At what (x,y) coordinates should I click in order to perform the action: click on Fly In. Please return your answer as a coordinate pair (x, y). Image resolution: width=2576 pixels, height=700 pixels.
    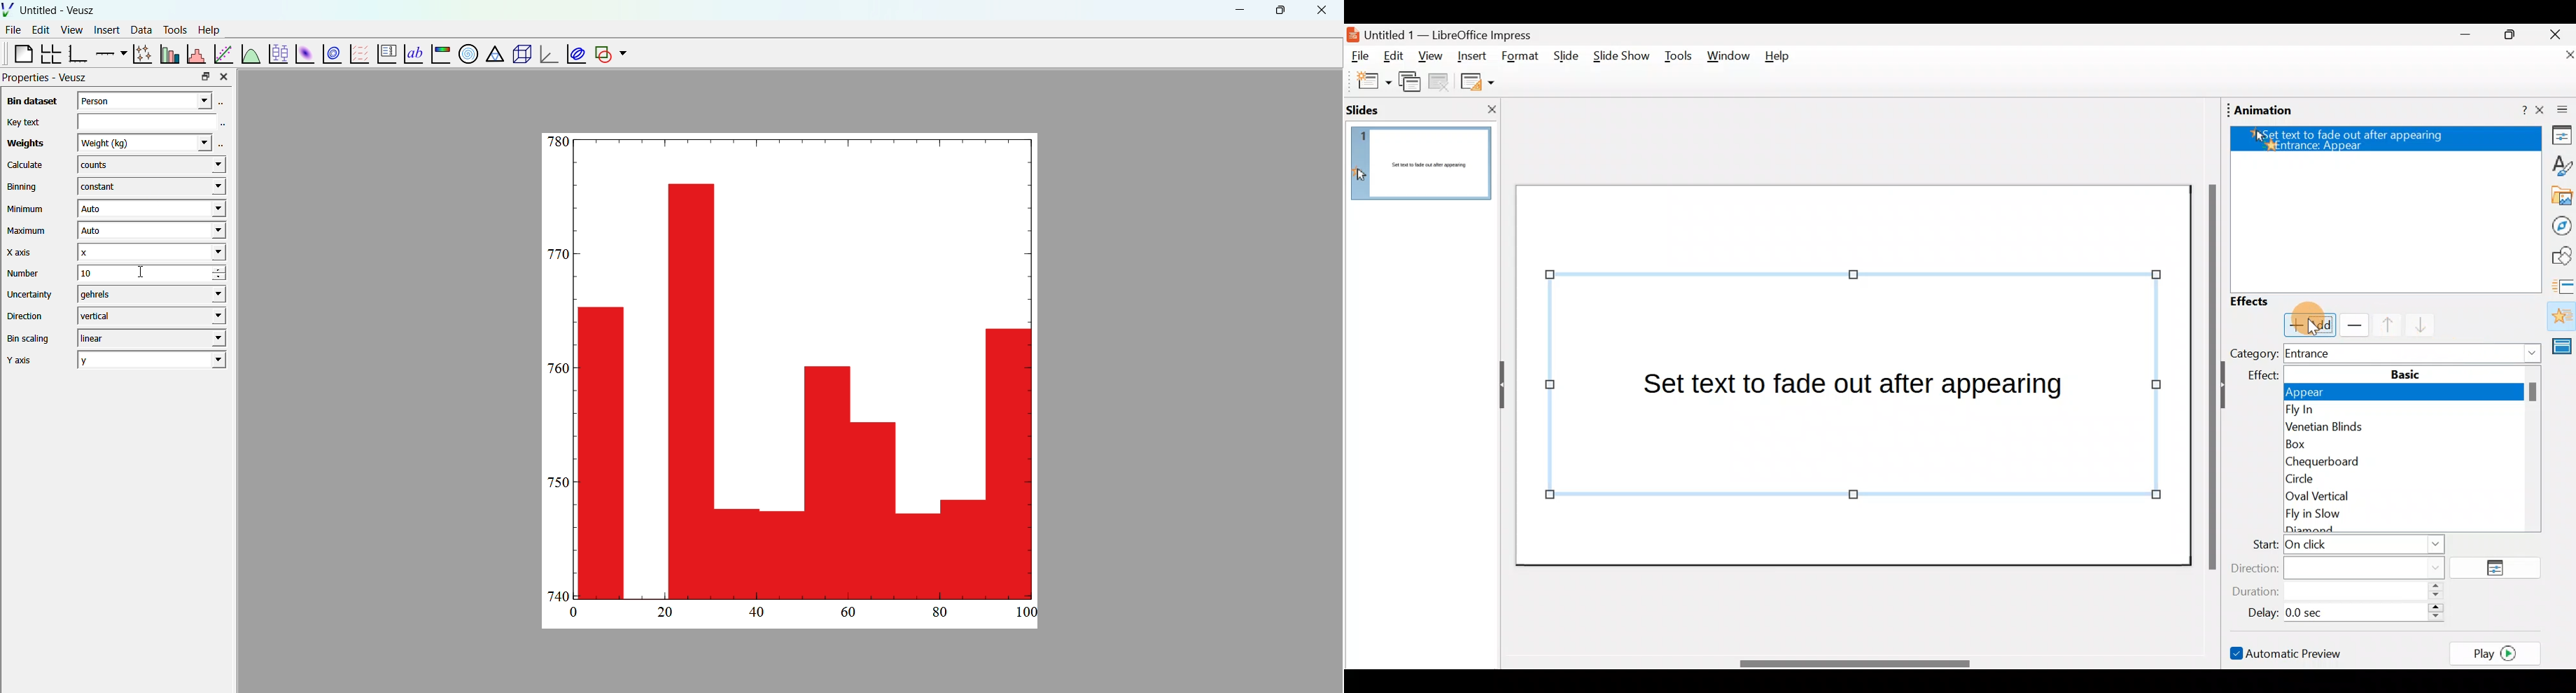
    Looking at the image, I should click on (2404, 411).